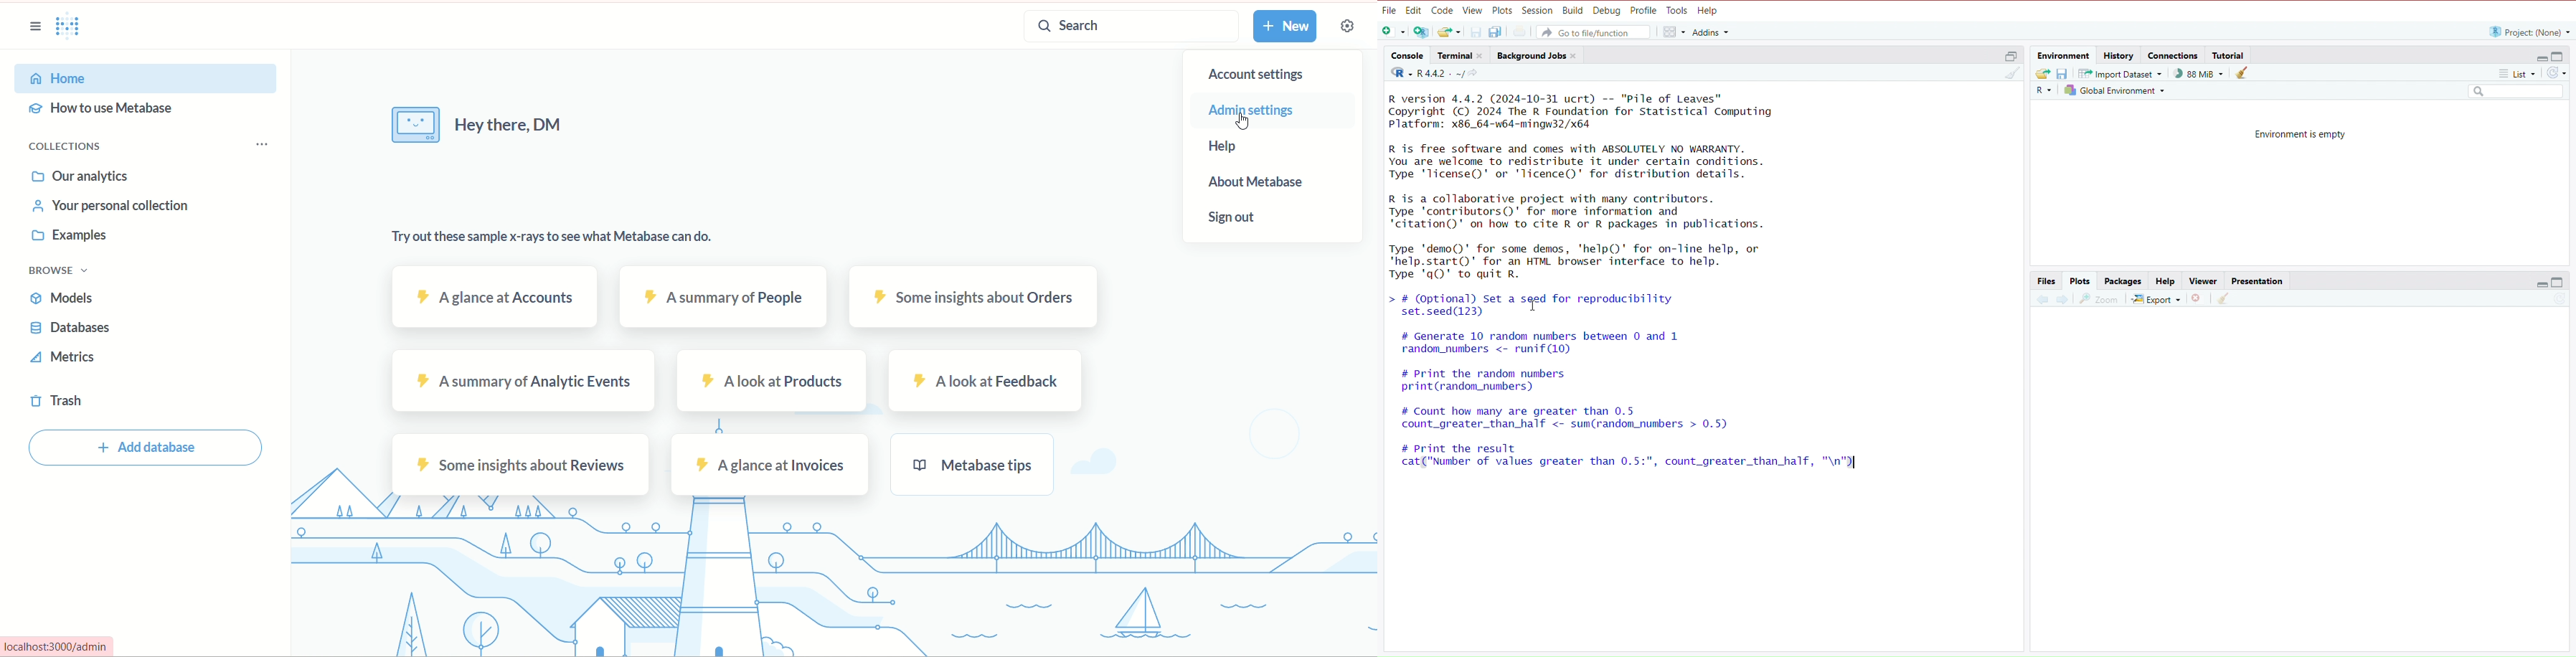 This screenshot has height=672, width=2576. What do you see at coordinates (2043, 90) in the screenshot?
I see `R` at bounding box center [2043, 90].